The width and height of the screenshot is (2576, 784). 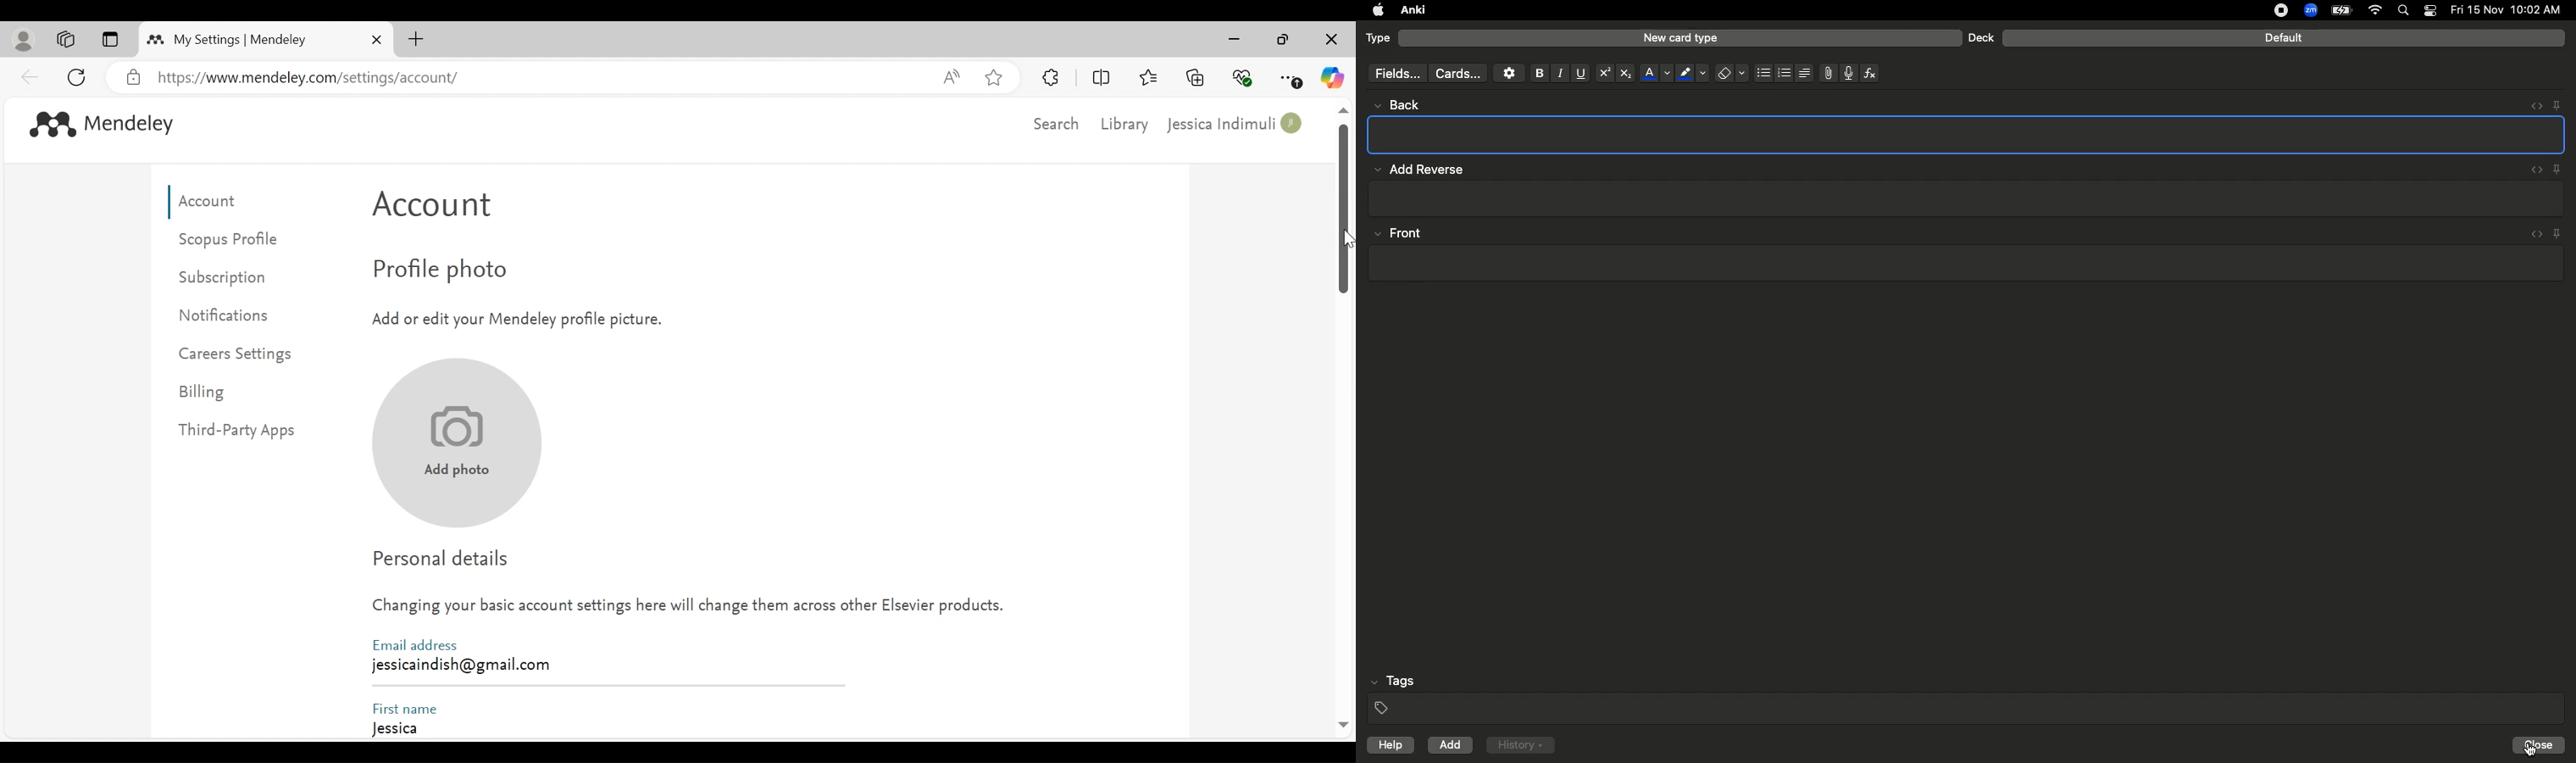 I want to click on Pin, so click(x=2557, y=104).